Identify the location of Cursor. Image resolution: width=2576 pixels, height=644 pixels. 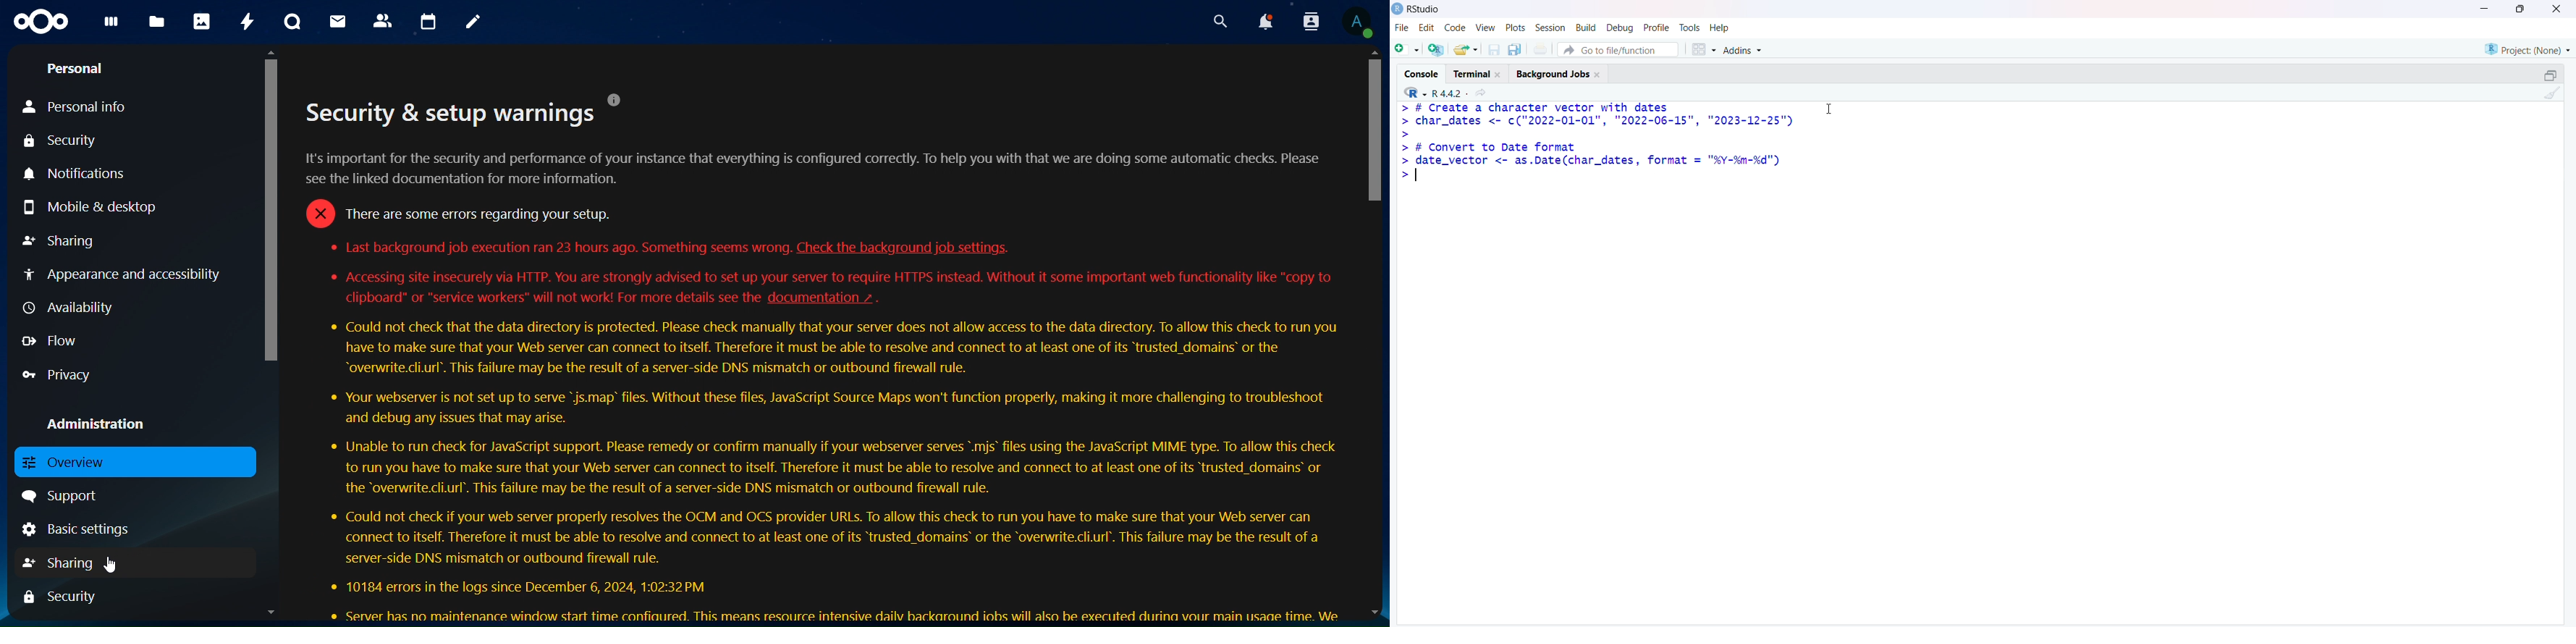
(1829, 108).